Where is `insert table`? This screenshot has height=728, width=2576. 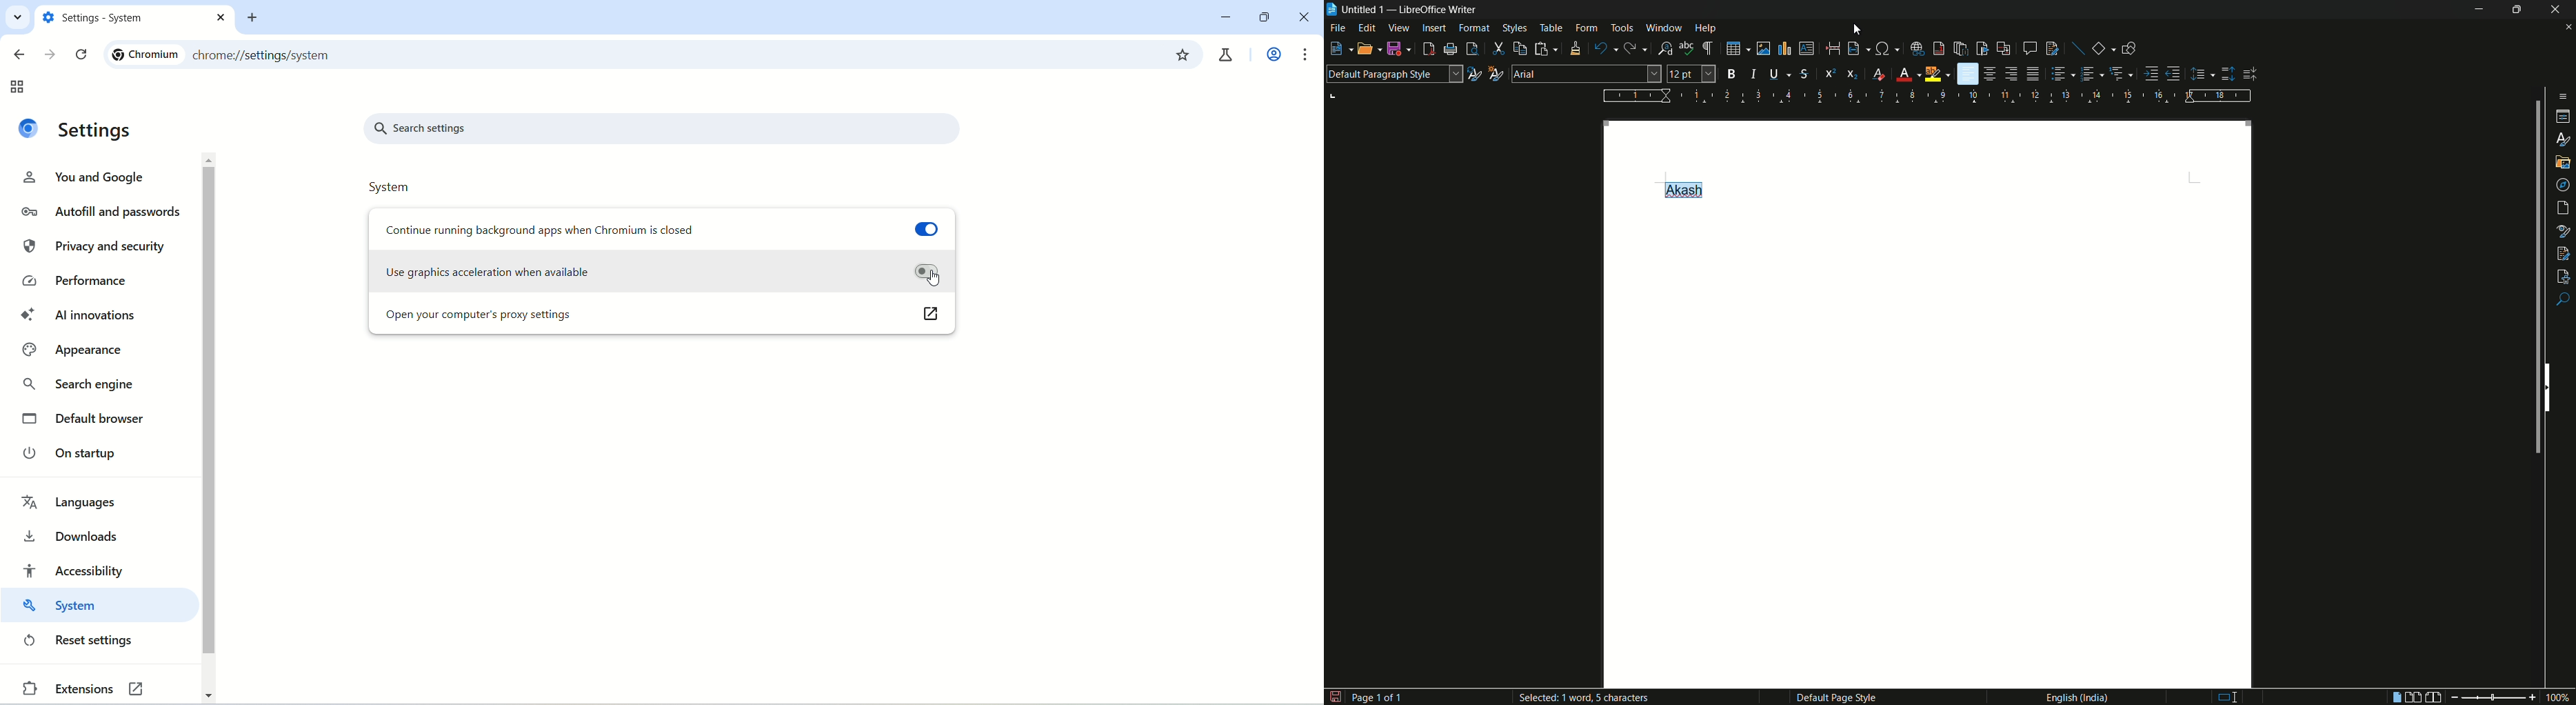
insert table is located at coordinates (1734, 48).